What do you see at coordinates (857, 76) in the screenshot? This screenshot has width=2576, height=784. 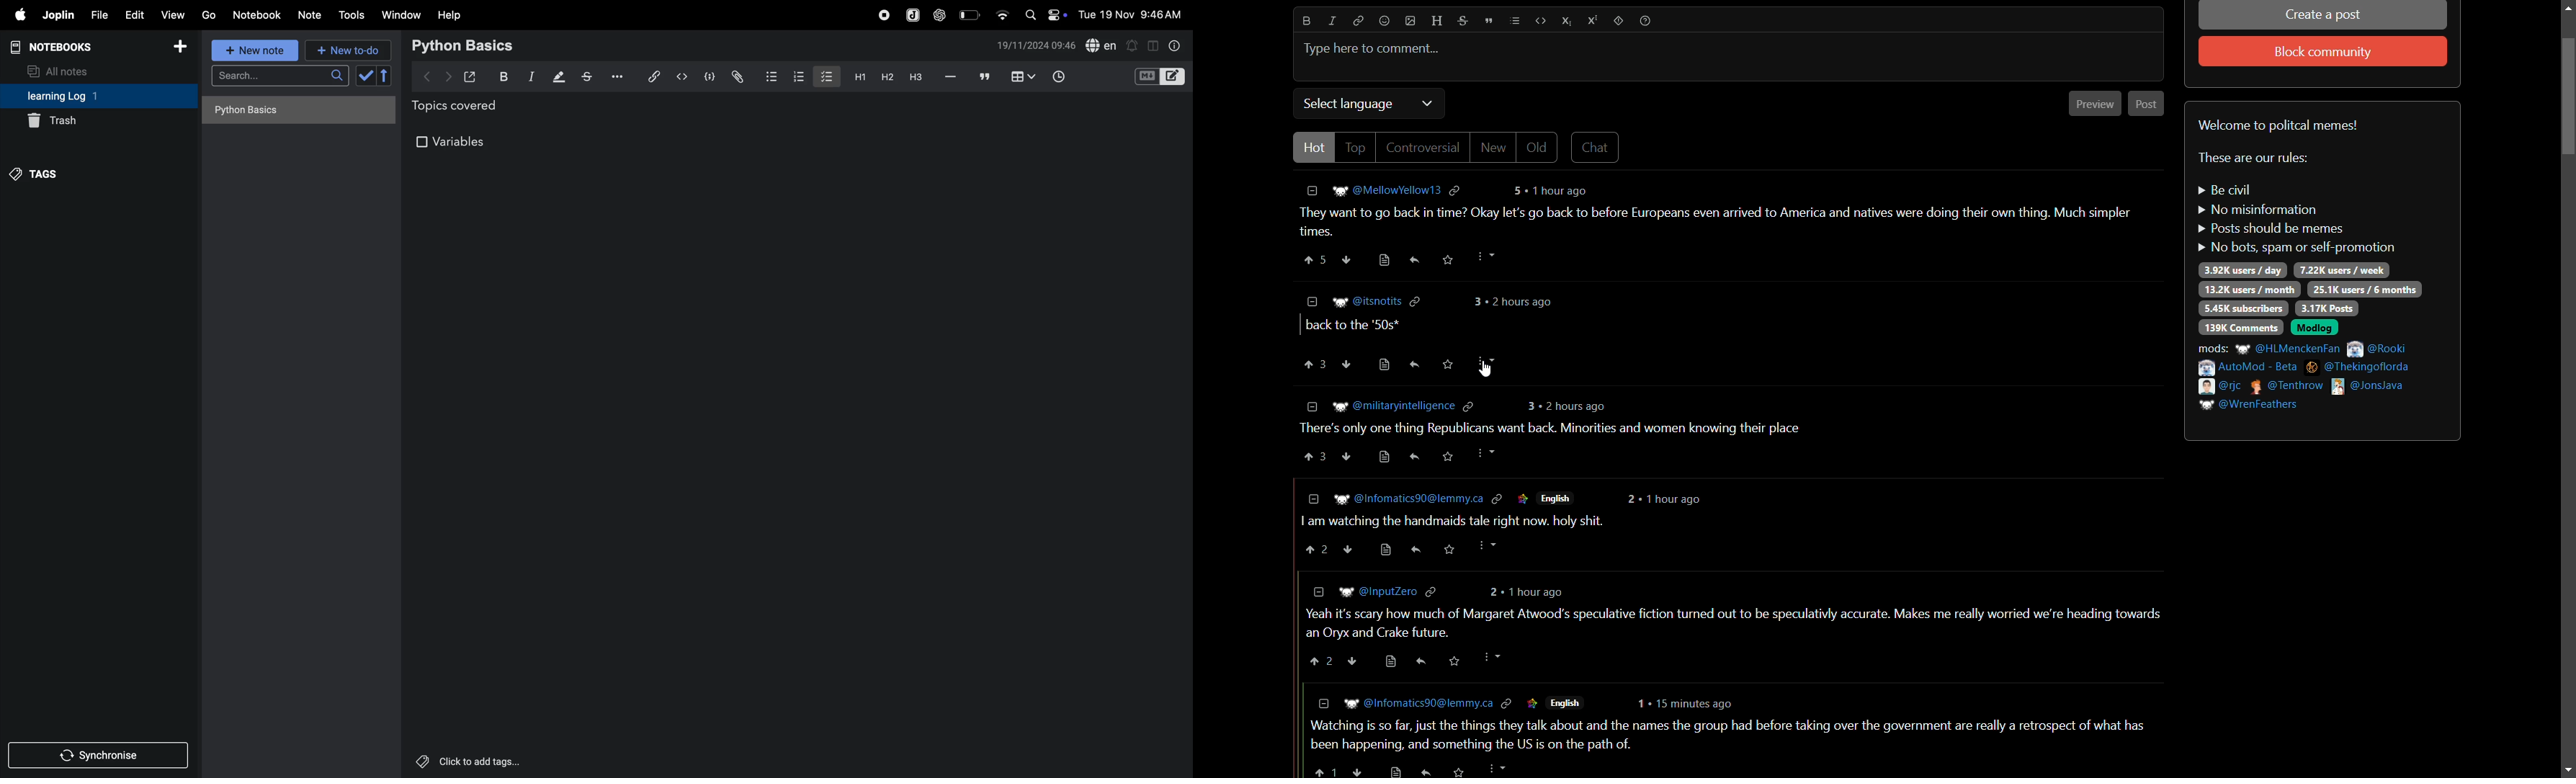 I see `h1` at bounding box center [857, 76].